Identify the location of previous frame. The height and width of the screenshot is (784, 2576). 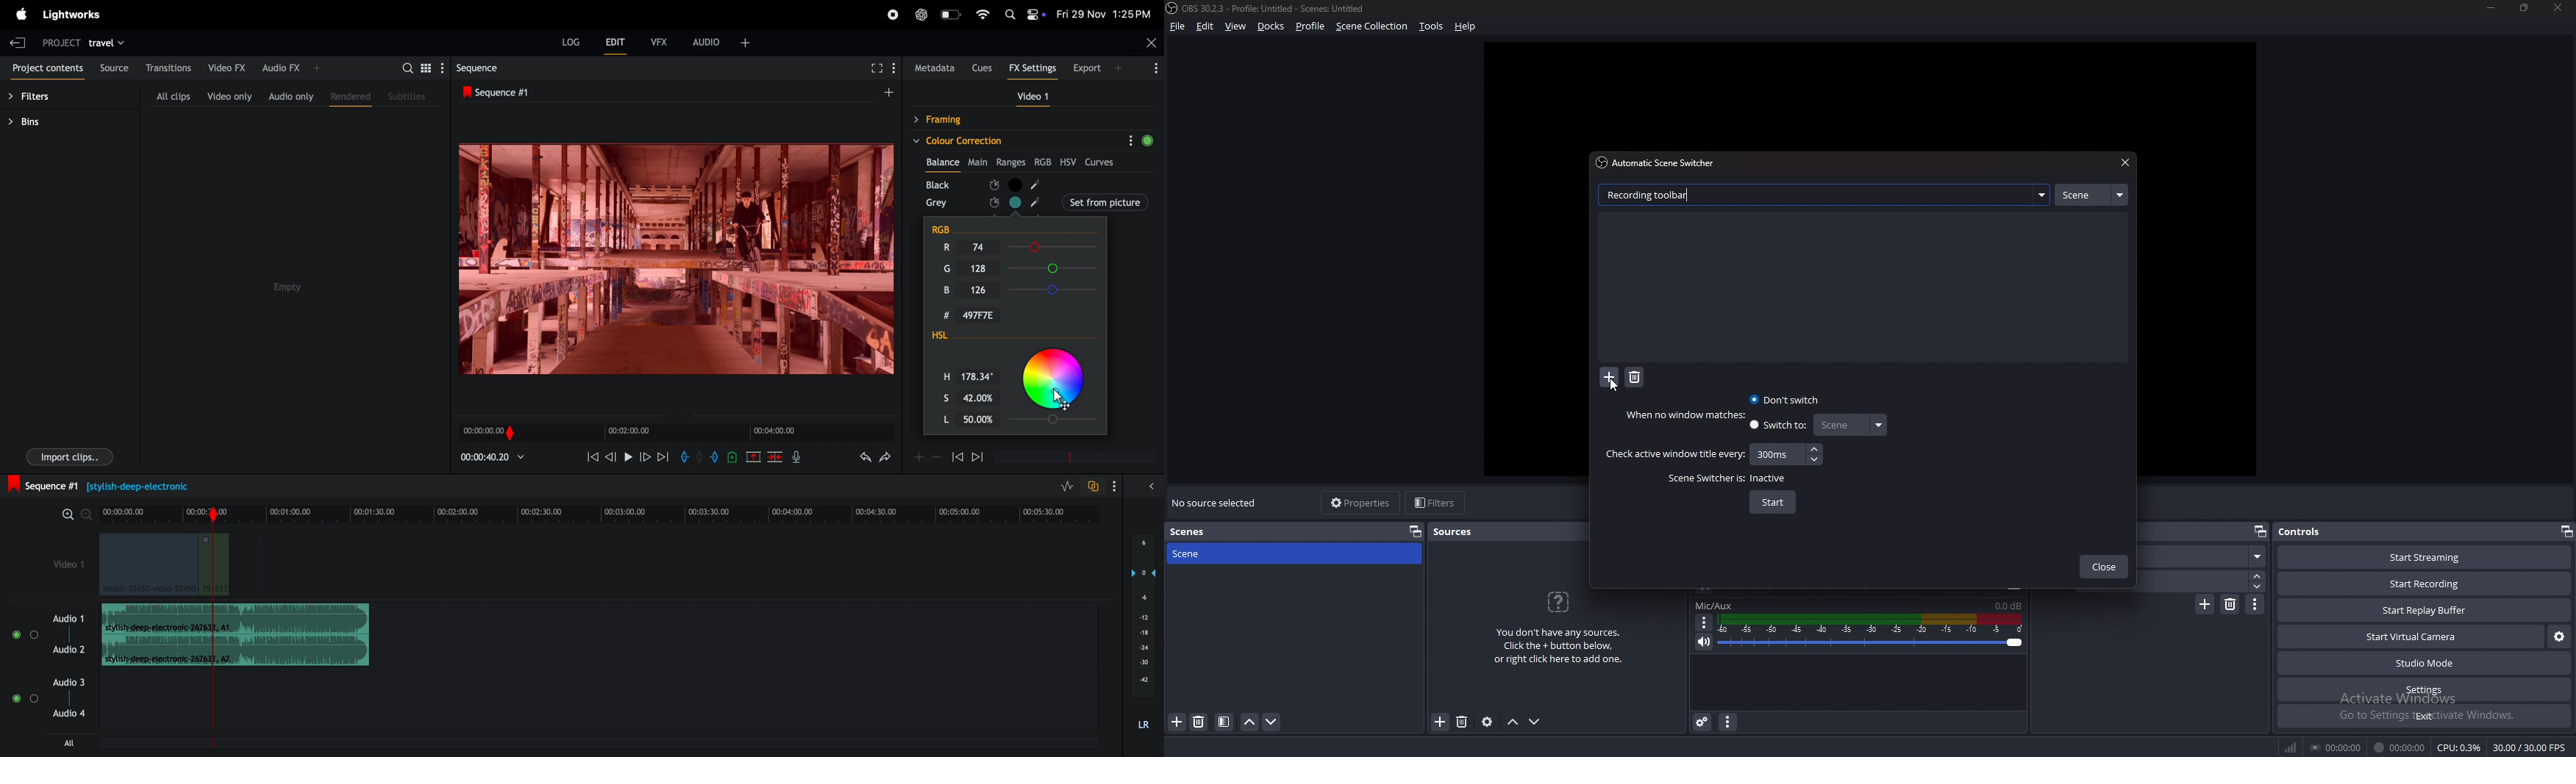
(613, 456).